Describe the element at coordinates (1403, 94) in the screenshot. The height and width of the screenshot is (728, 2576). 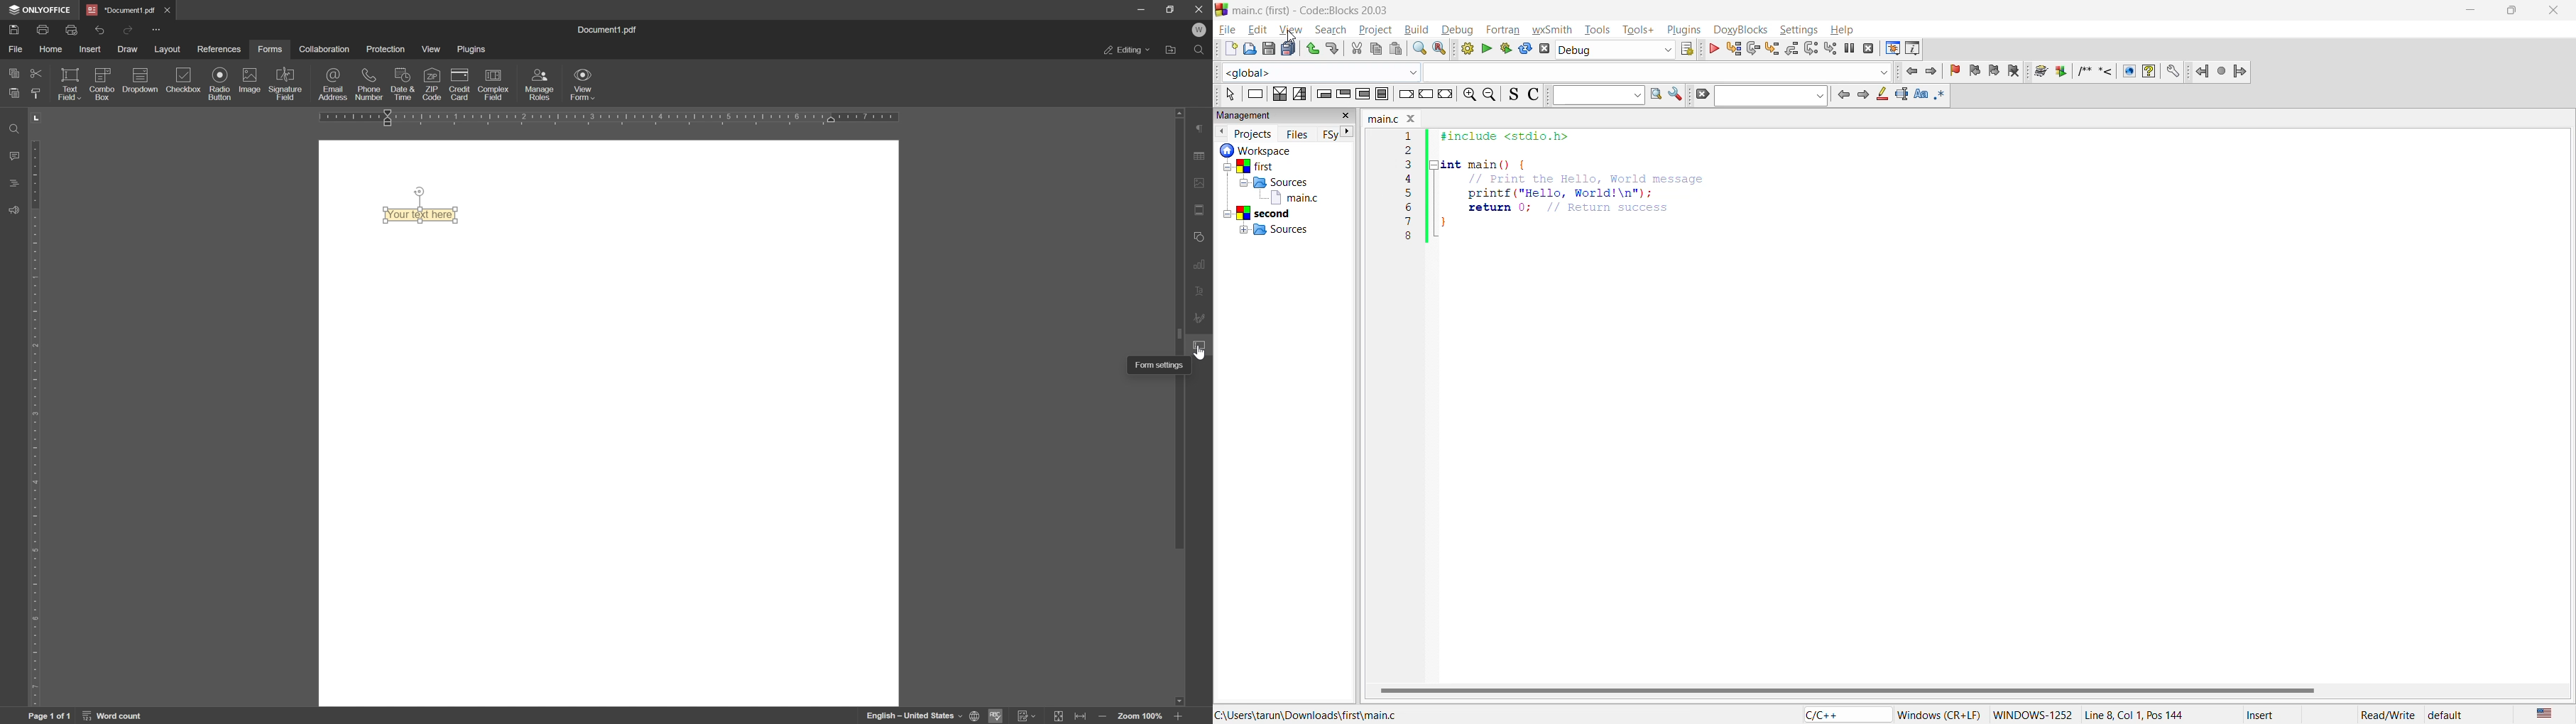
I see `break instruction` at that location.